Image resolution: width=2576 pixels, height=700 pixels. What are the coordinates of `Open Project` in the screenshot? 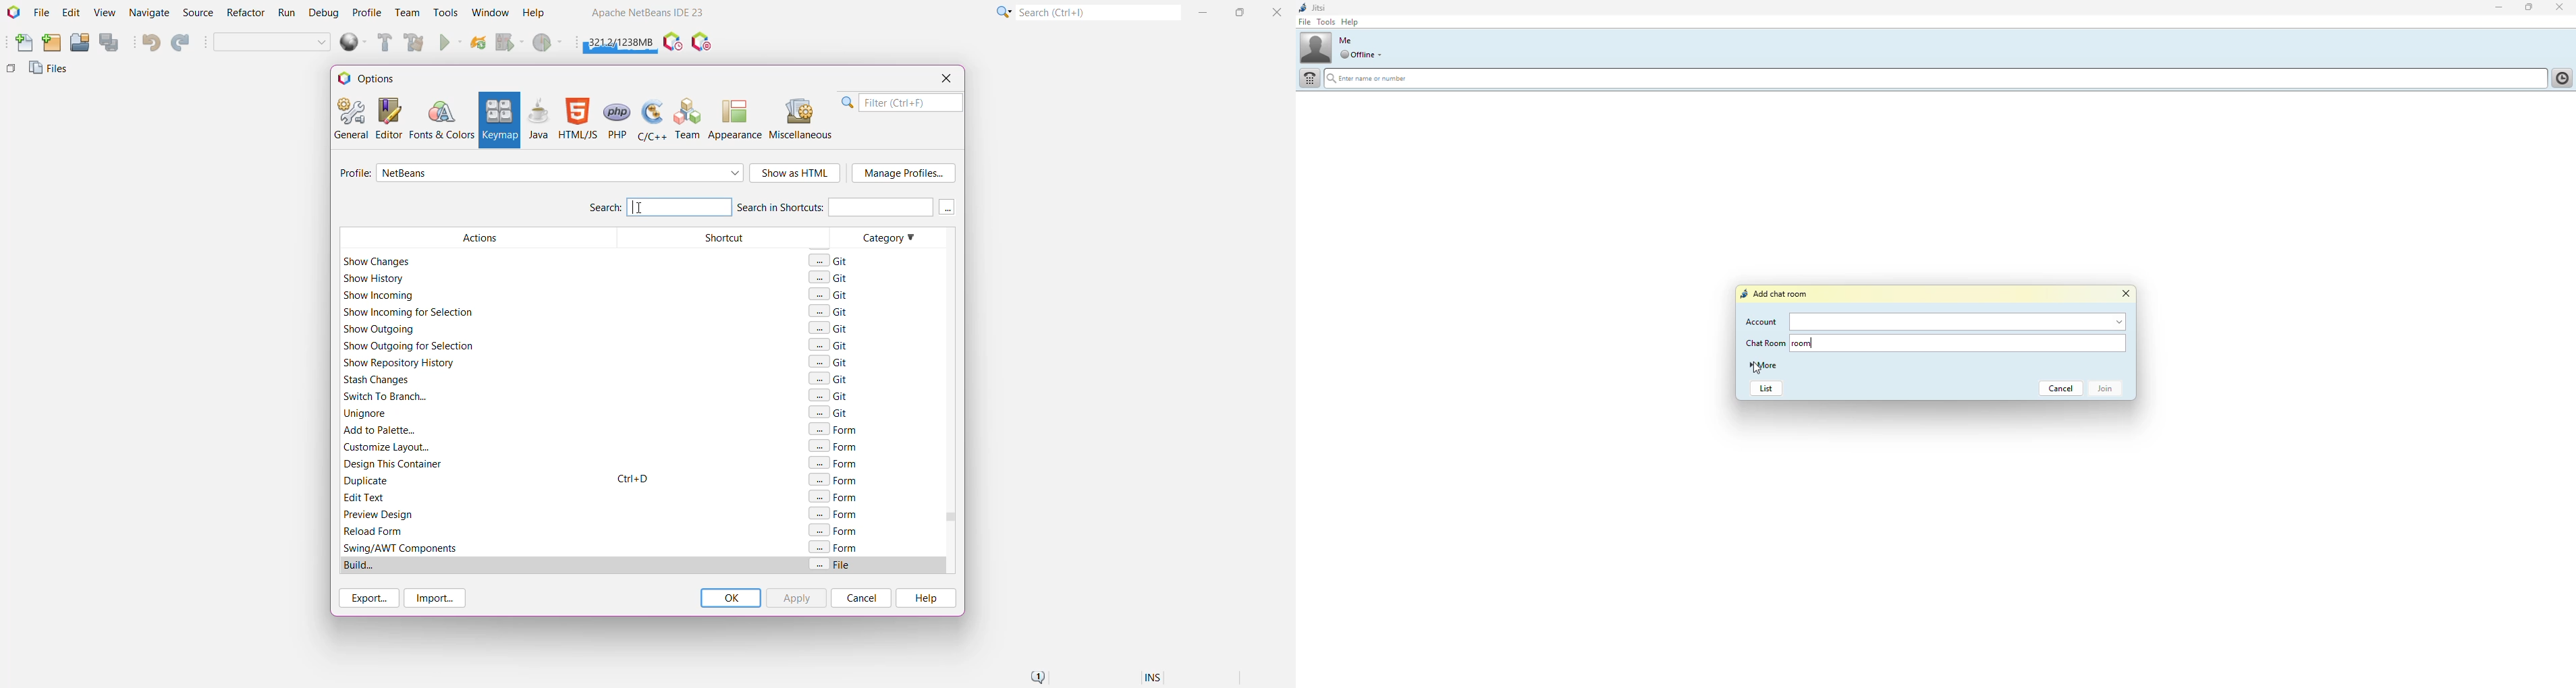 It's located at (79, 43).